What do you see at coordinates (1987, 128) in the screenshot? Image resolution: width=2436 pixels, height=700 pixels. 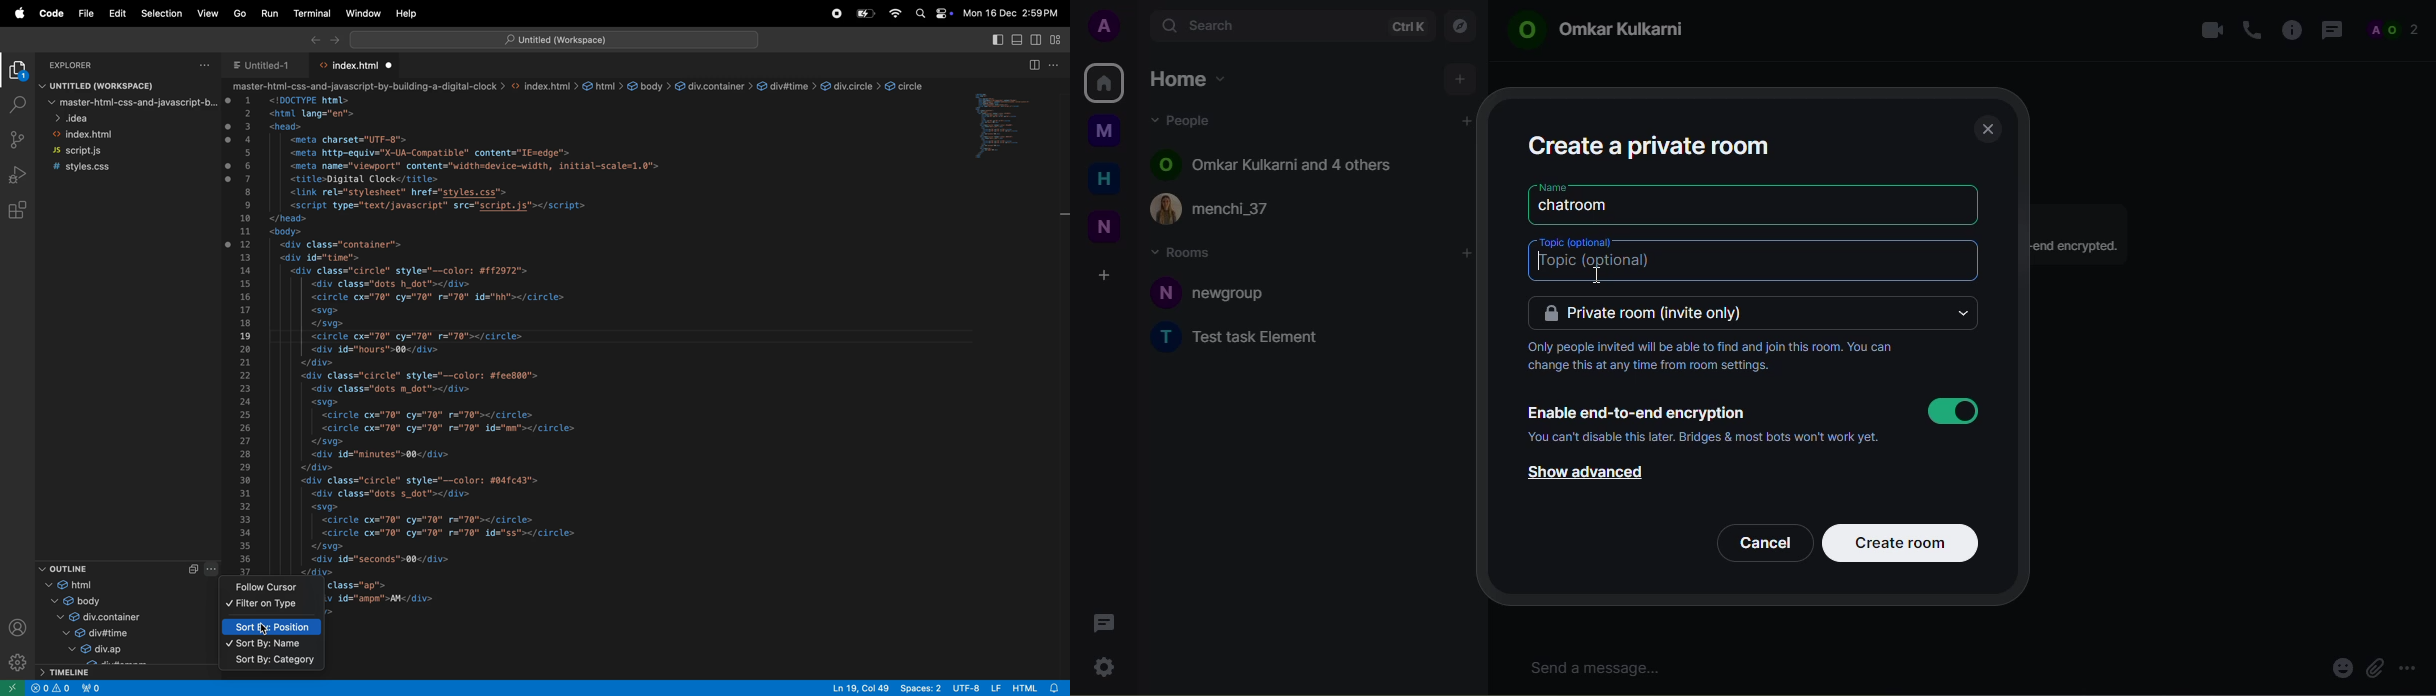 I see `close` at bounding box center [1987, 128].